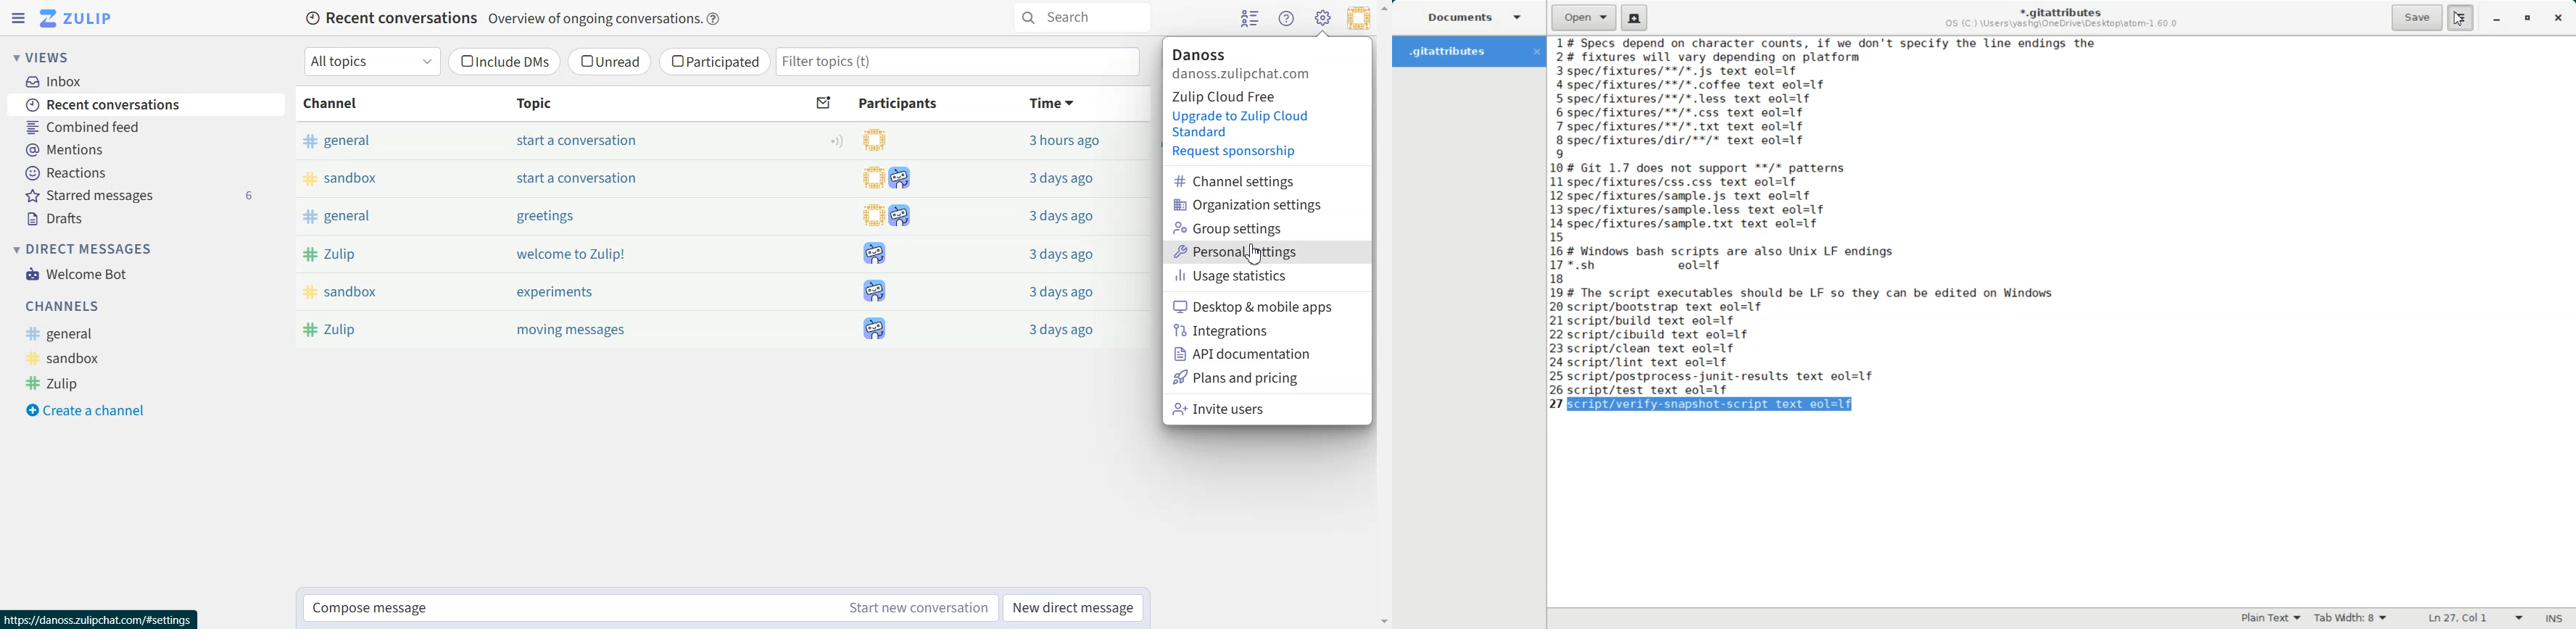 Image resolution: width=2576 pixels, height=644 pixels. I want to click on Hide Left sidebar, so click(19, 19).